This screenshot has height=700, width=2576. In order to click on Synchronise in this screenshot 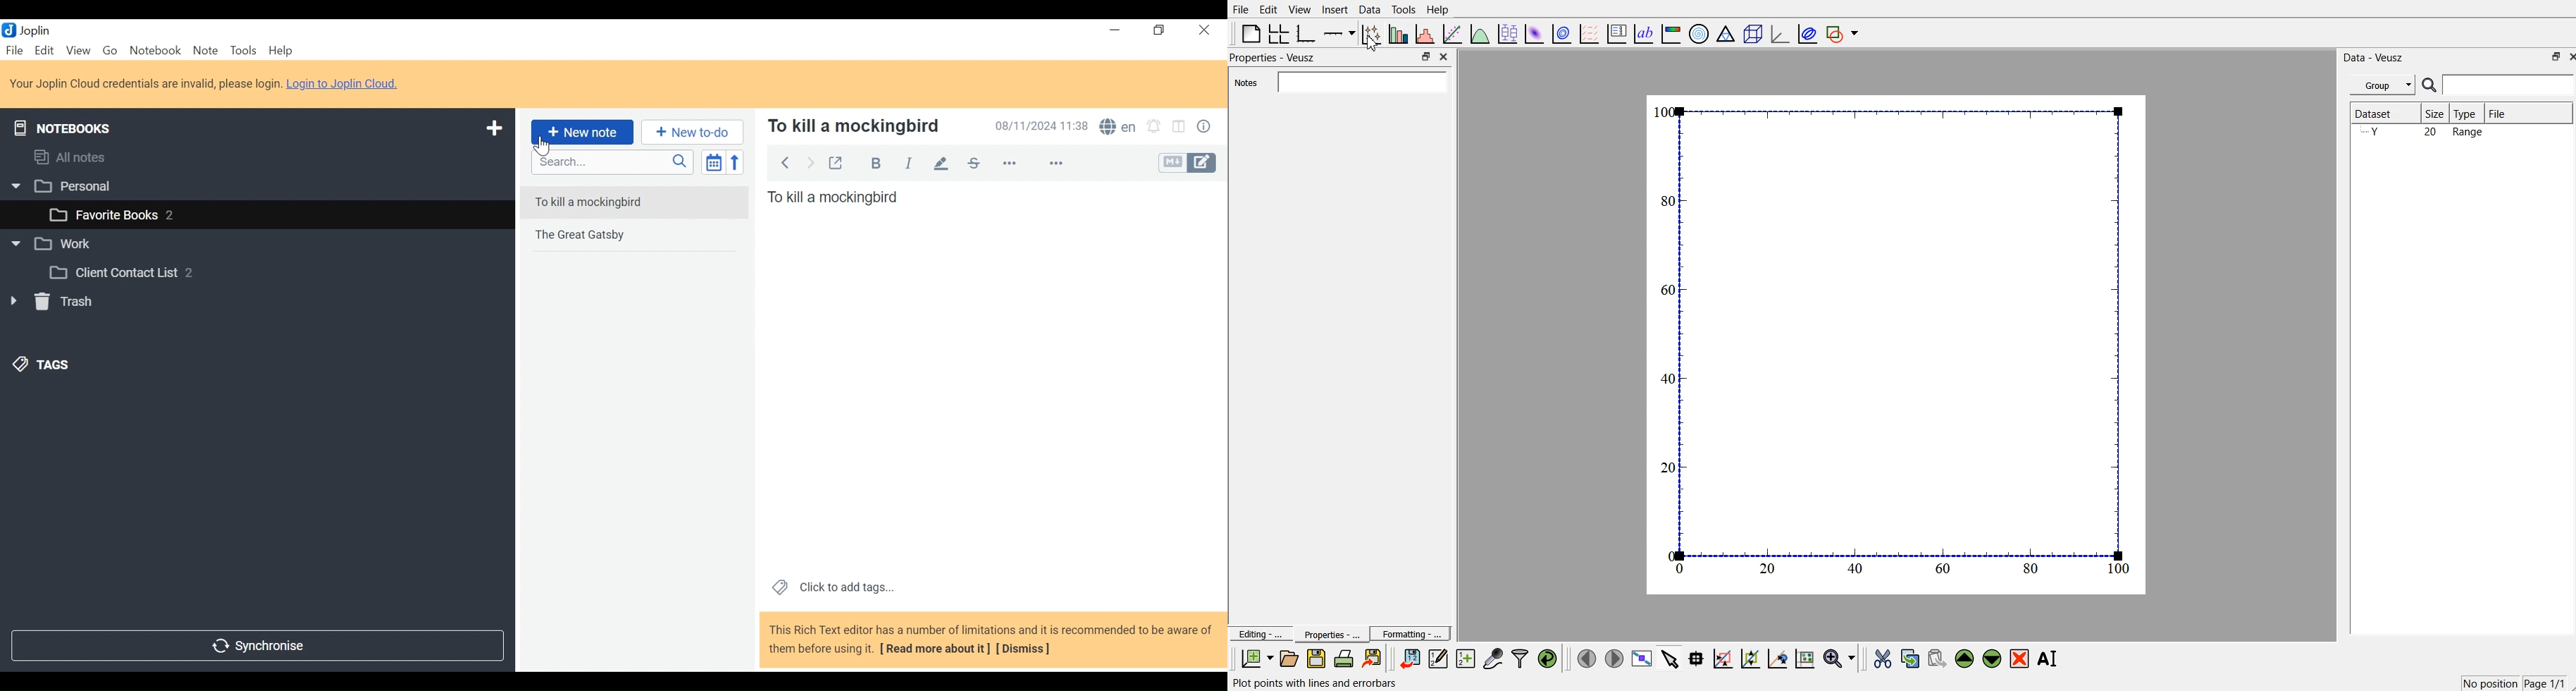, I will do `click(260, 646)`.